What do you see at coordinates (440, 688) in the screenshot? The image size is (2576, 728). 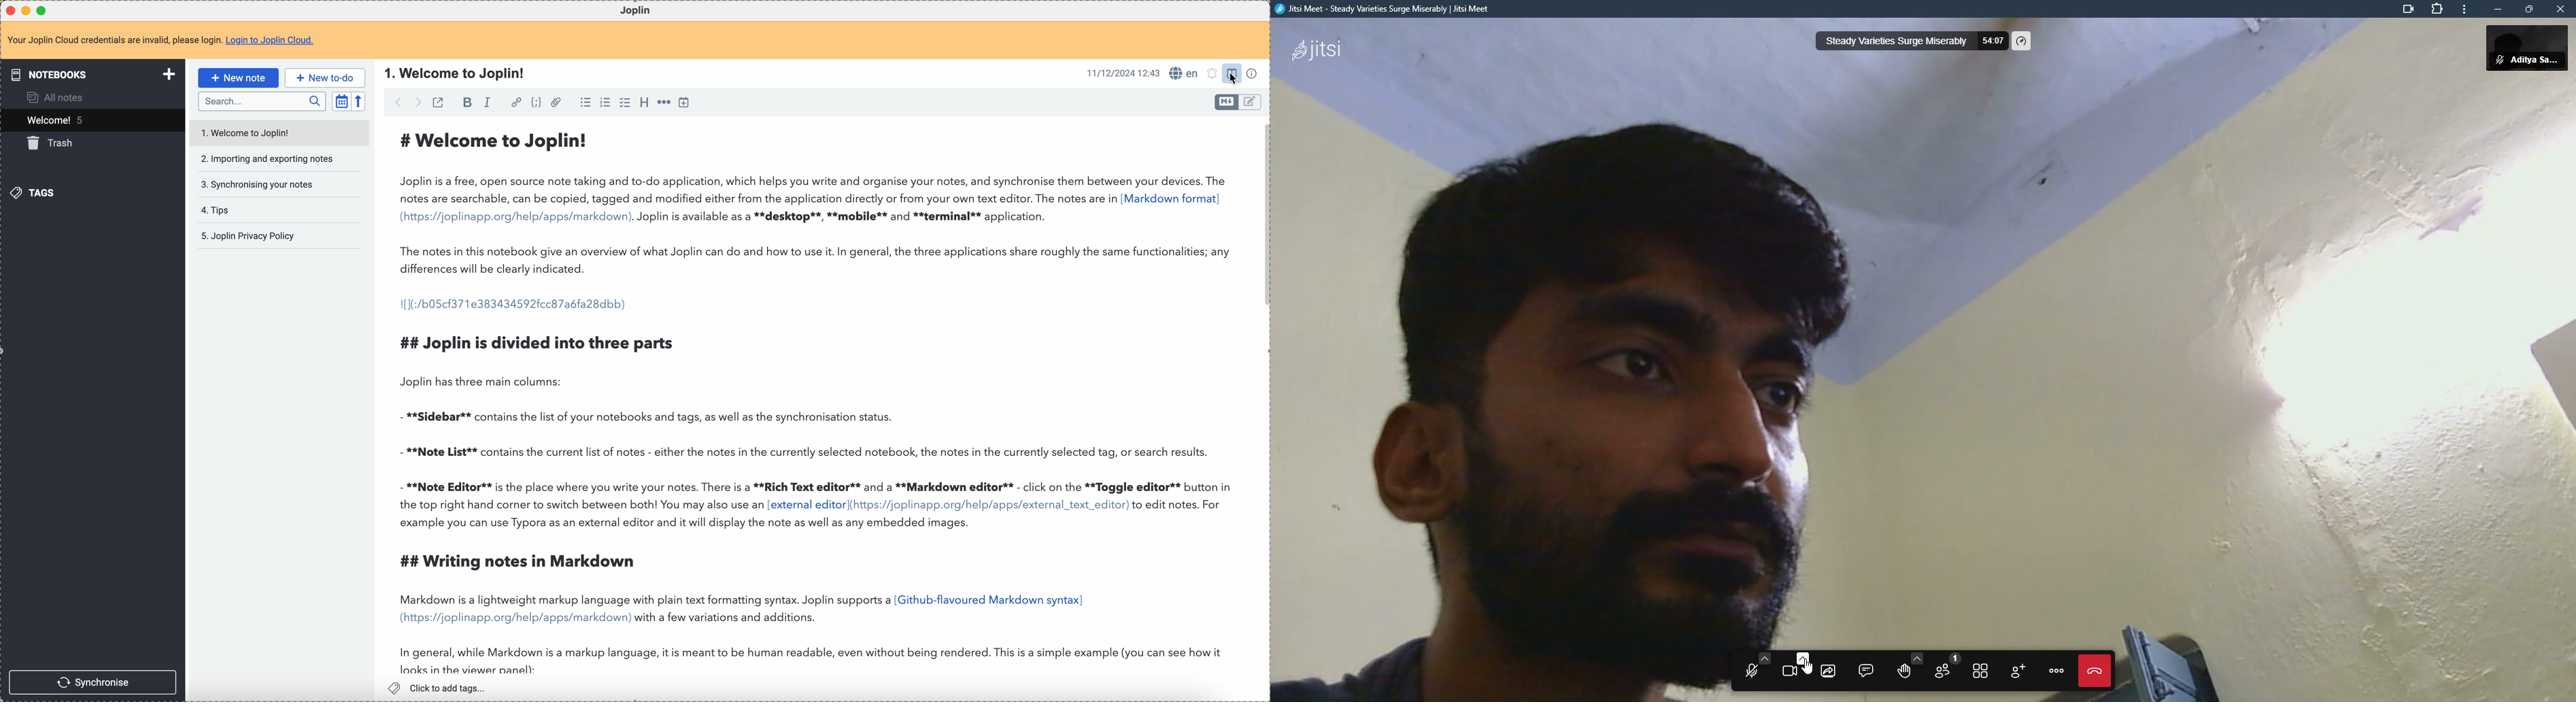 I see `click to add tags` at bounding box center [440, 688].